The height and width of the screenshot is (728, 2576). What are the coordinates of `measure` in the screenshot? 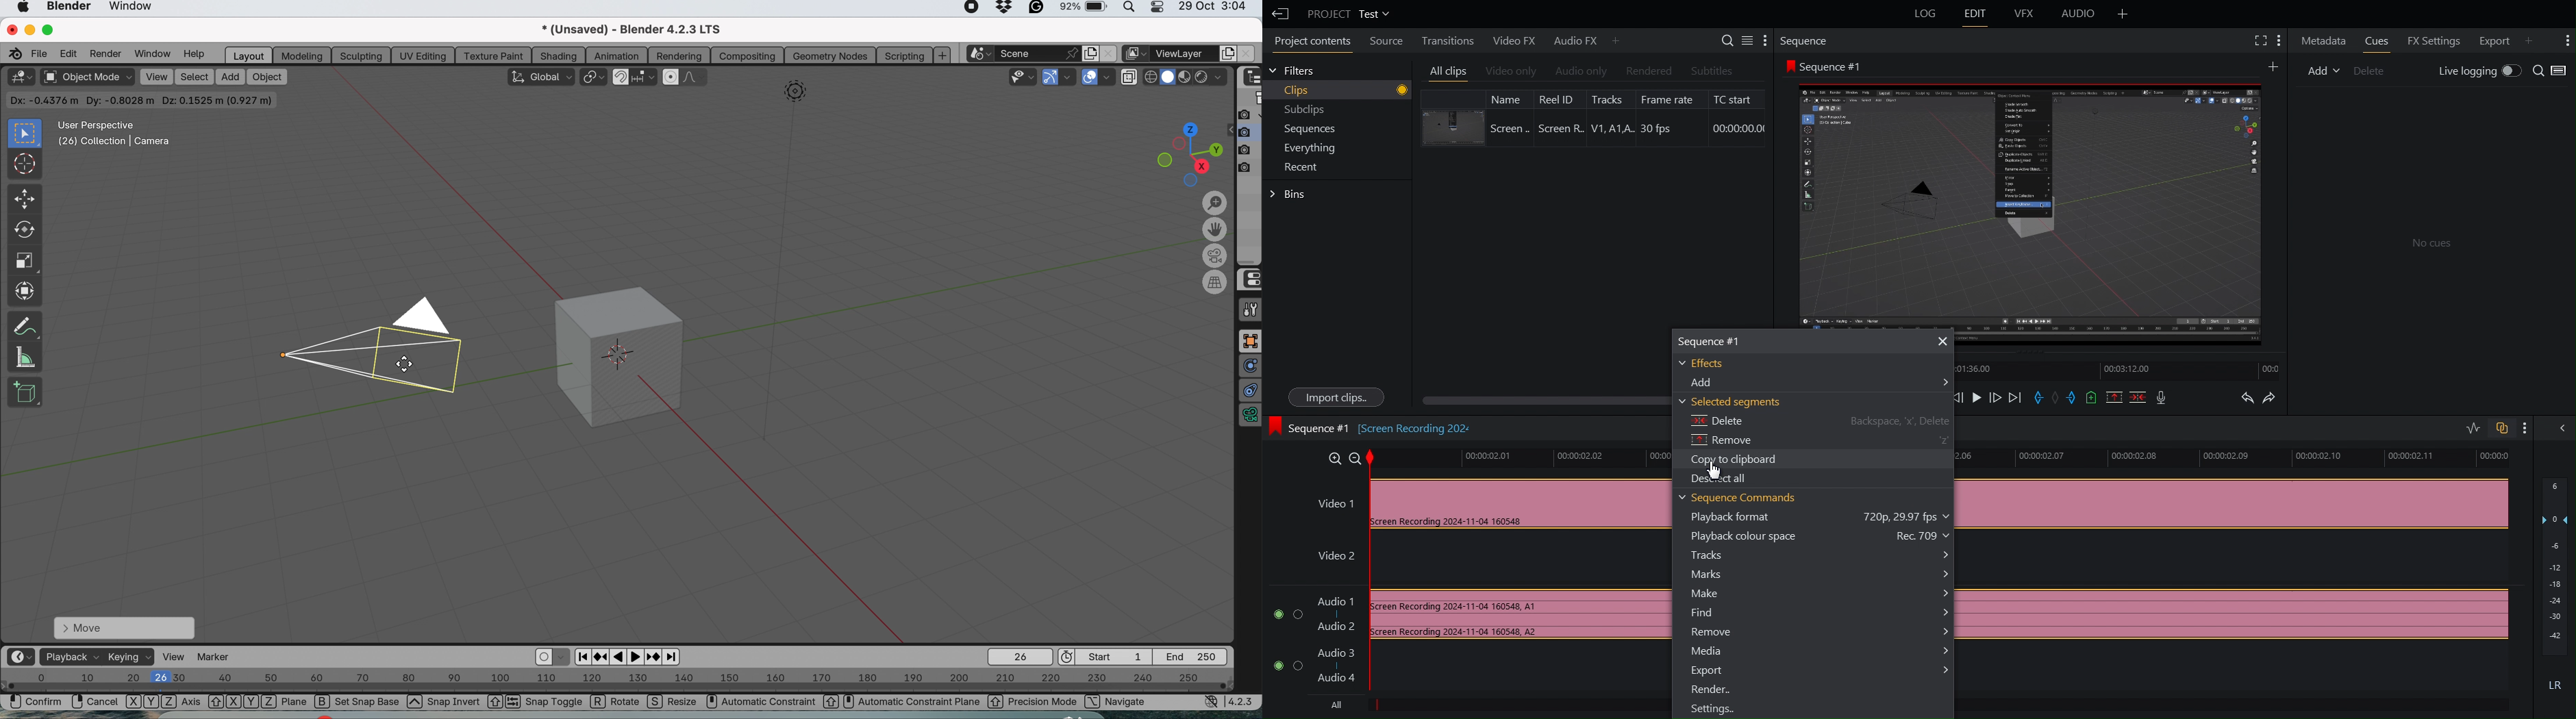 It's located at (24, 356).